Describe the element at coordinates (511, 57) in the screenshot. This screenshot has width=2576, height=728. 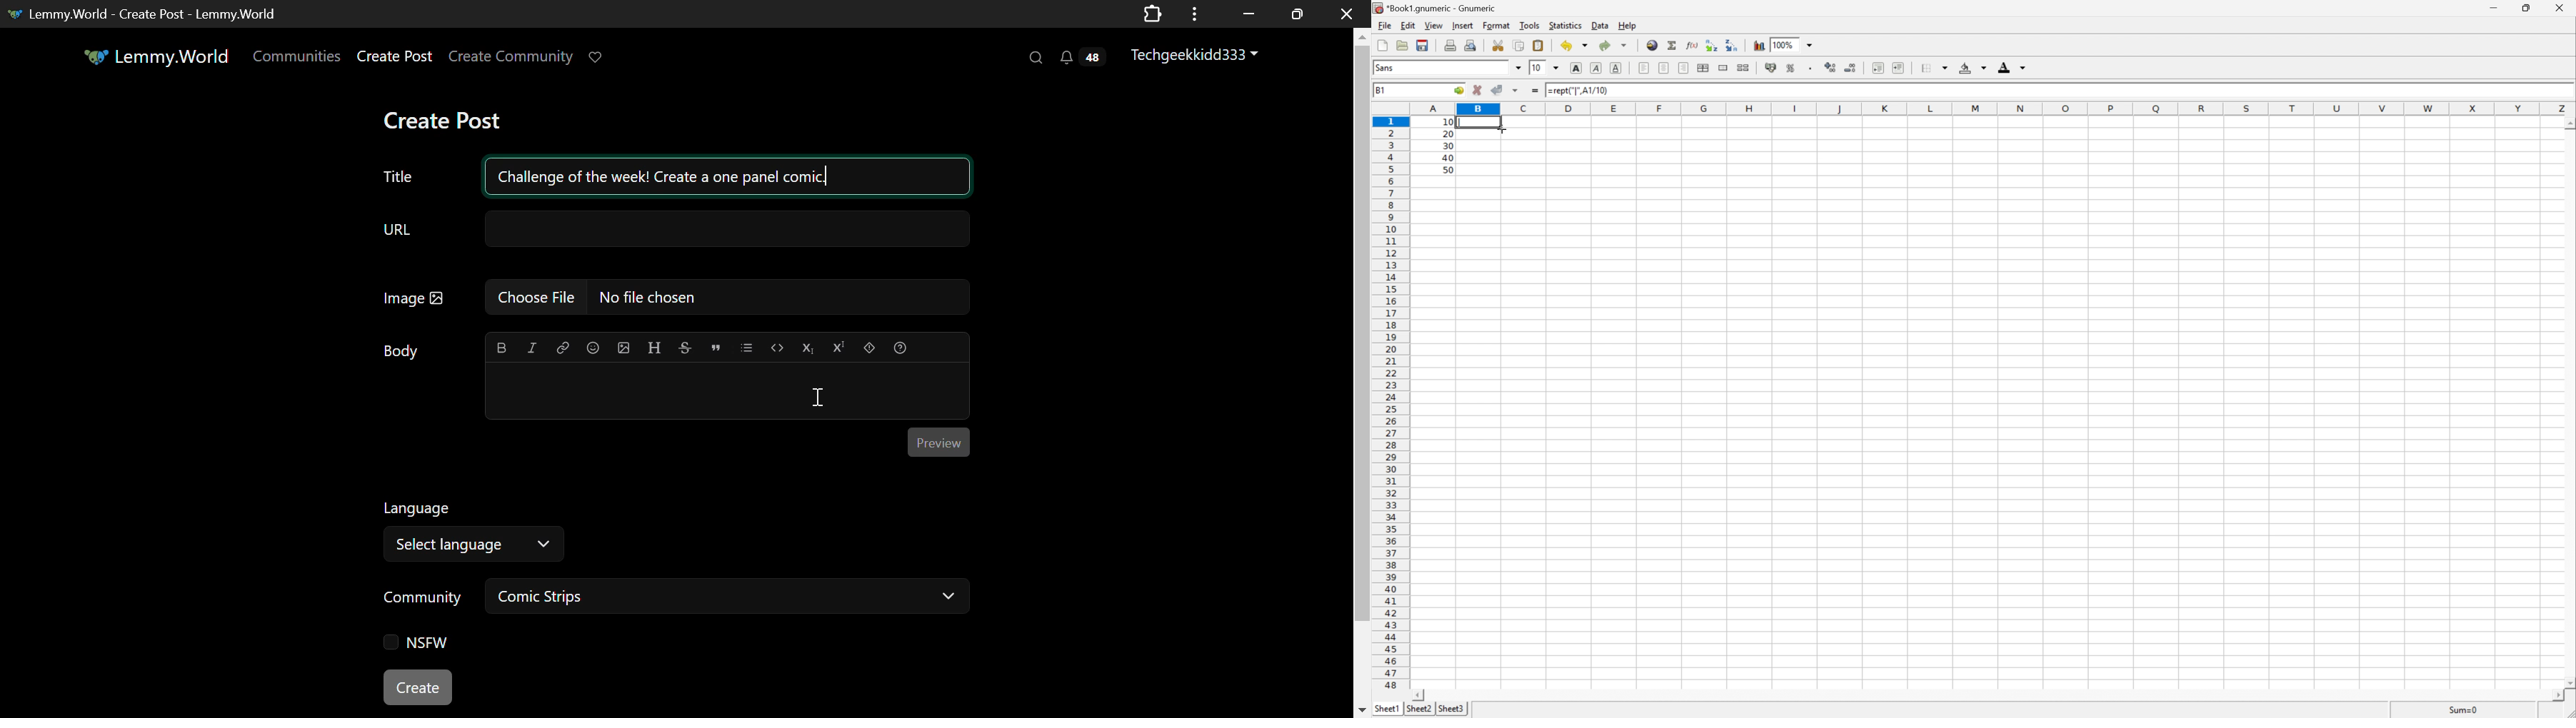
I see `Create Community` at that location.